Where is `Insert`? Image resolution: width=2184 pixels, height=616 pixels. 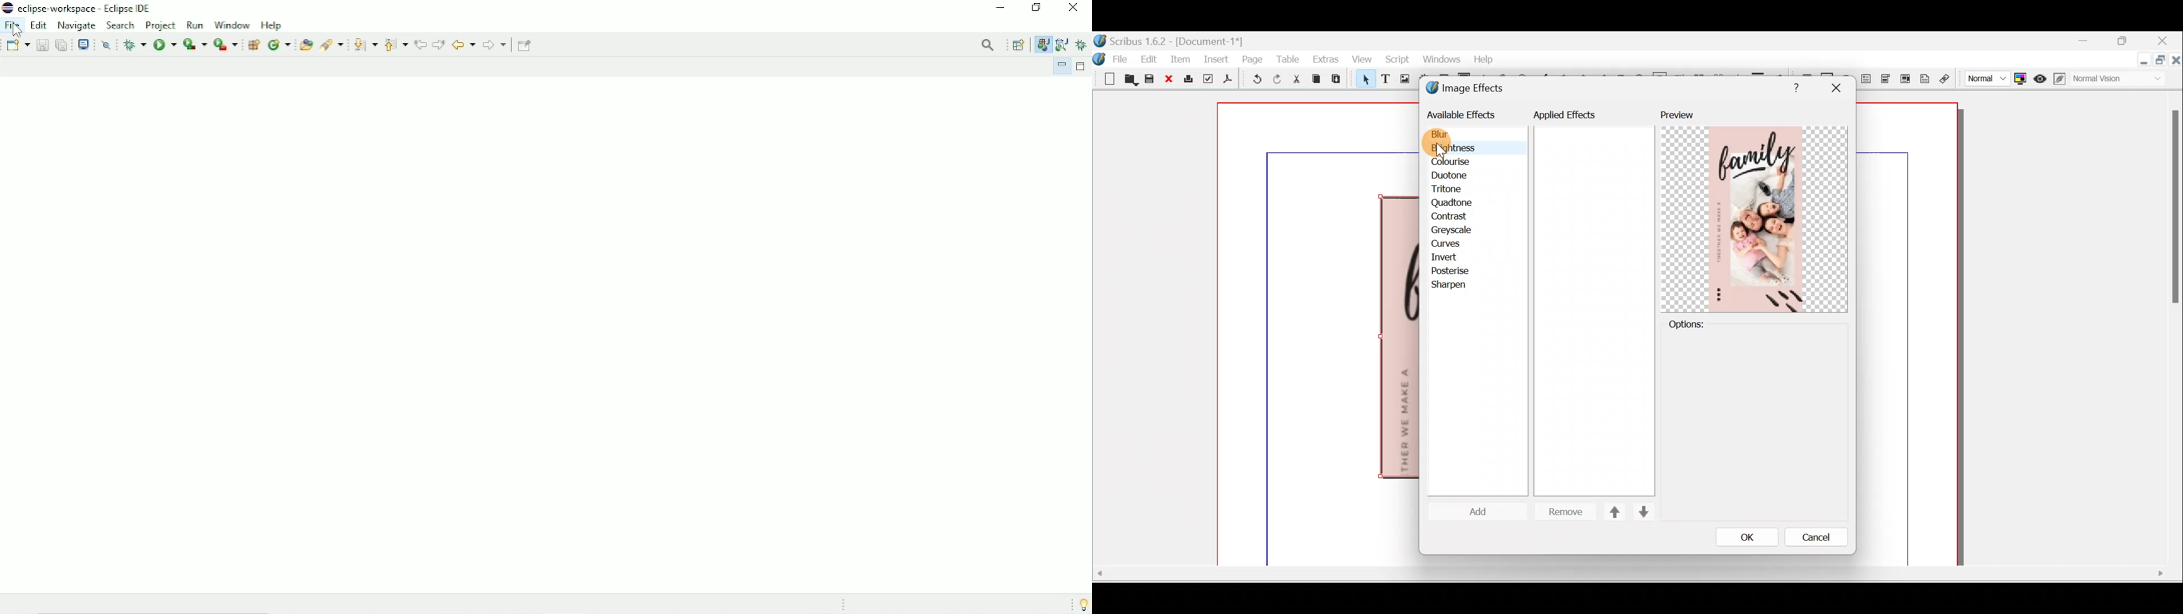 Insert is located at coordinates (1217, 59).